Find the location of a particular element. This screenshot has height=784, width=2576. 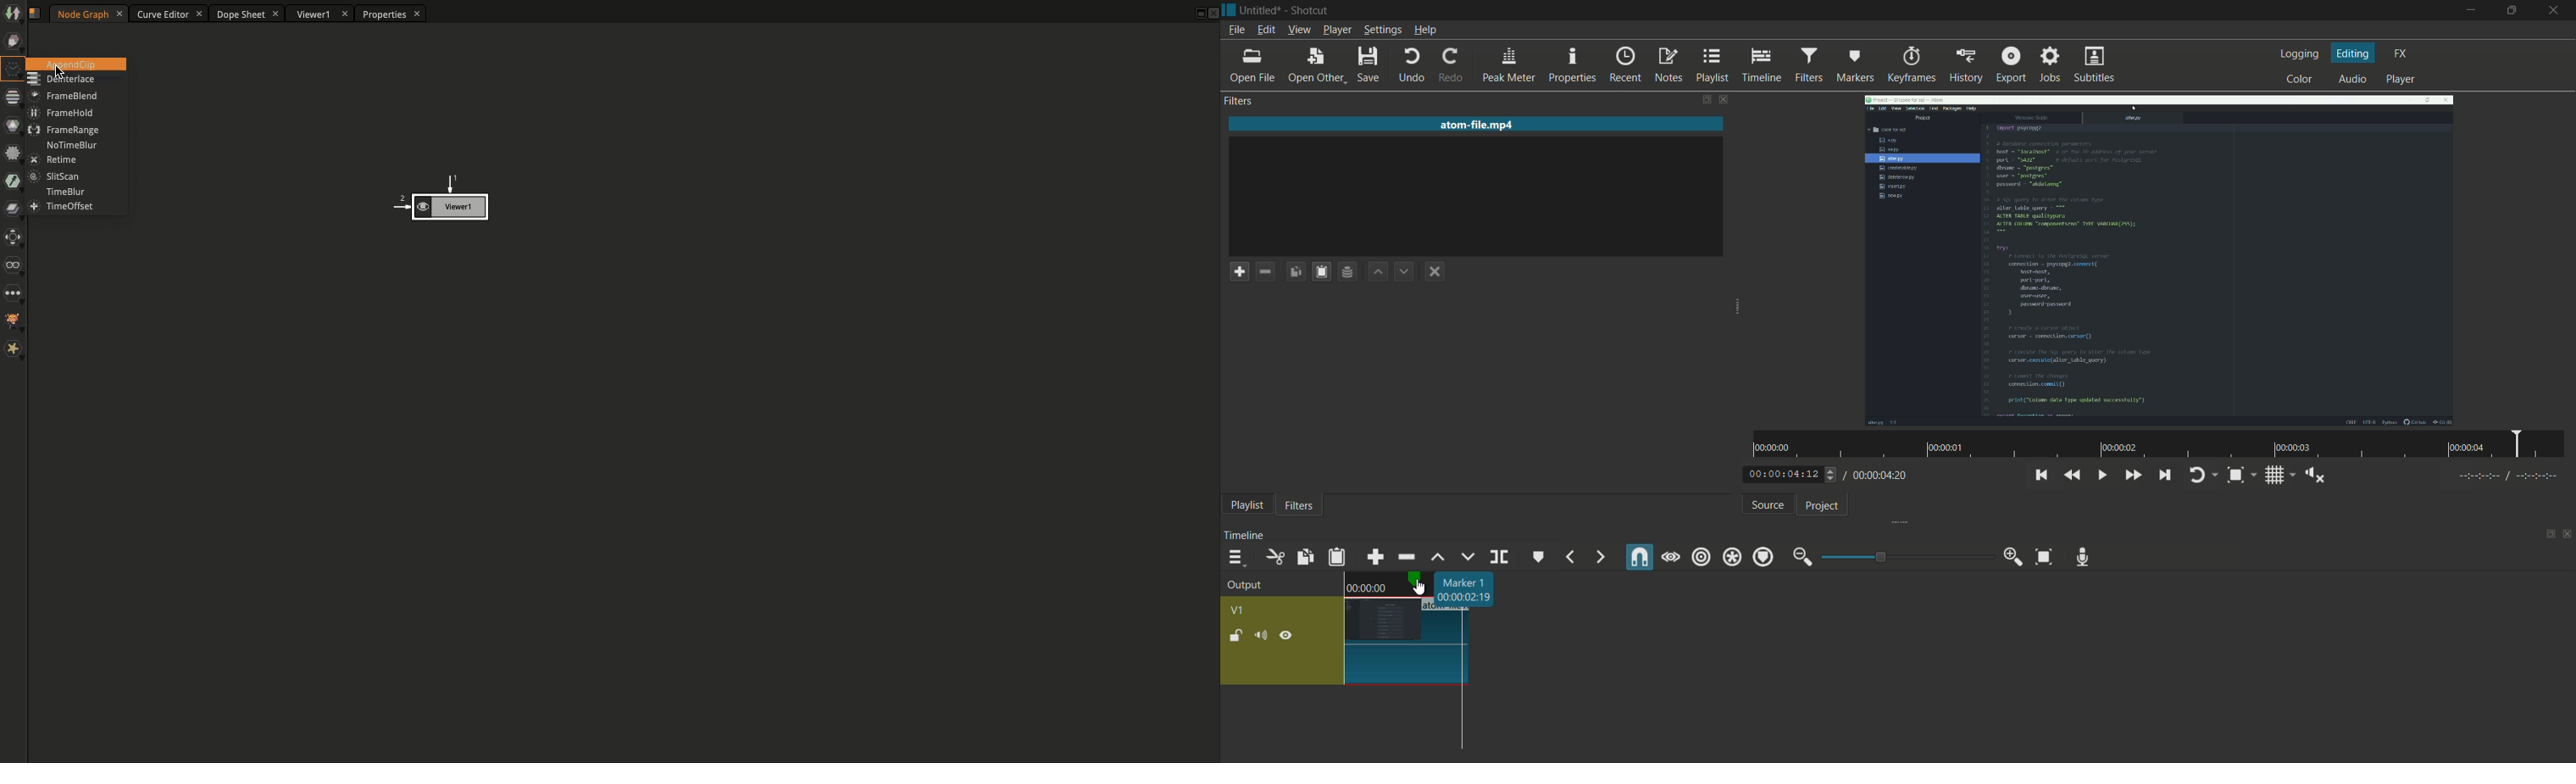

logging is located at coordinates (2298, 54).